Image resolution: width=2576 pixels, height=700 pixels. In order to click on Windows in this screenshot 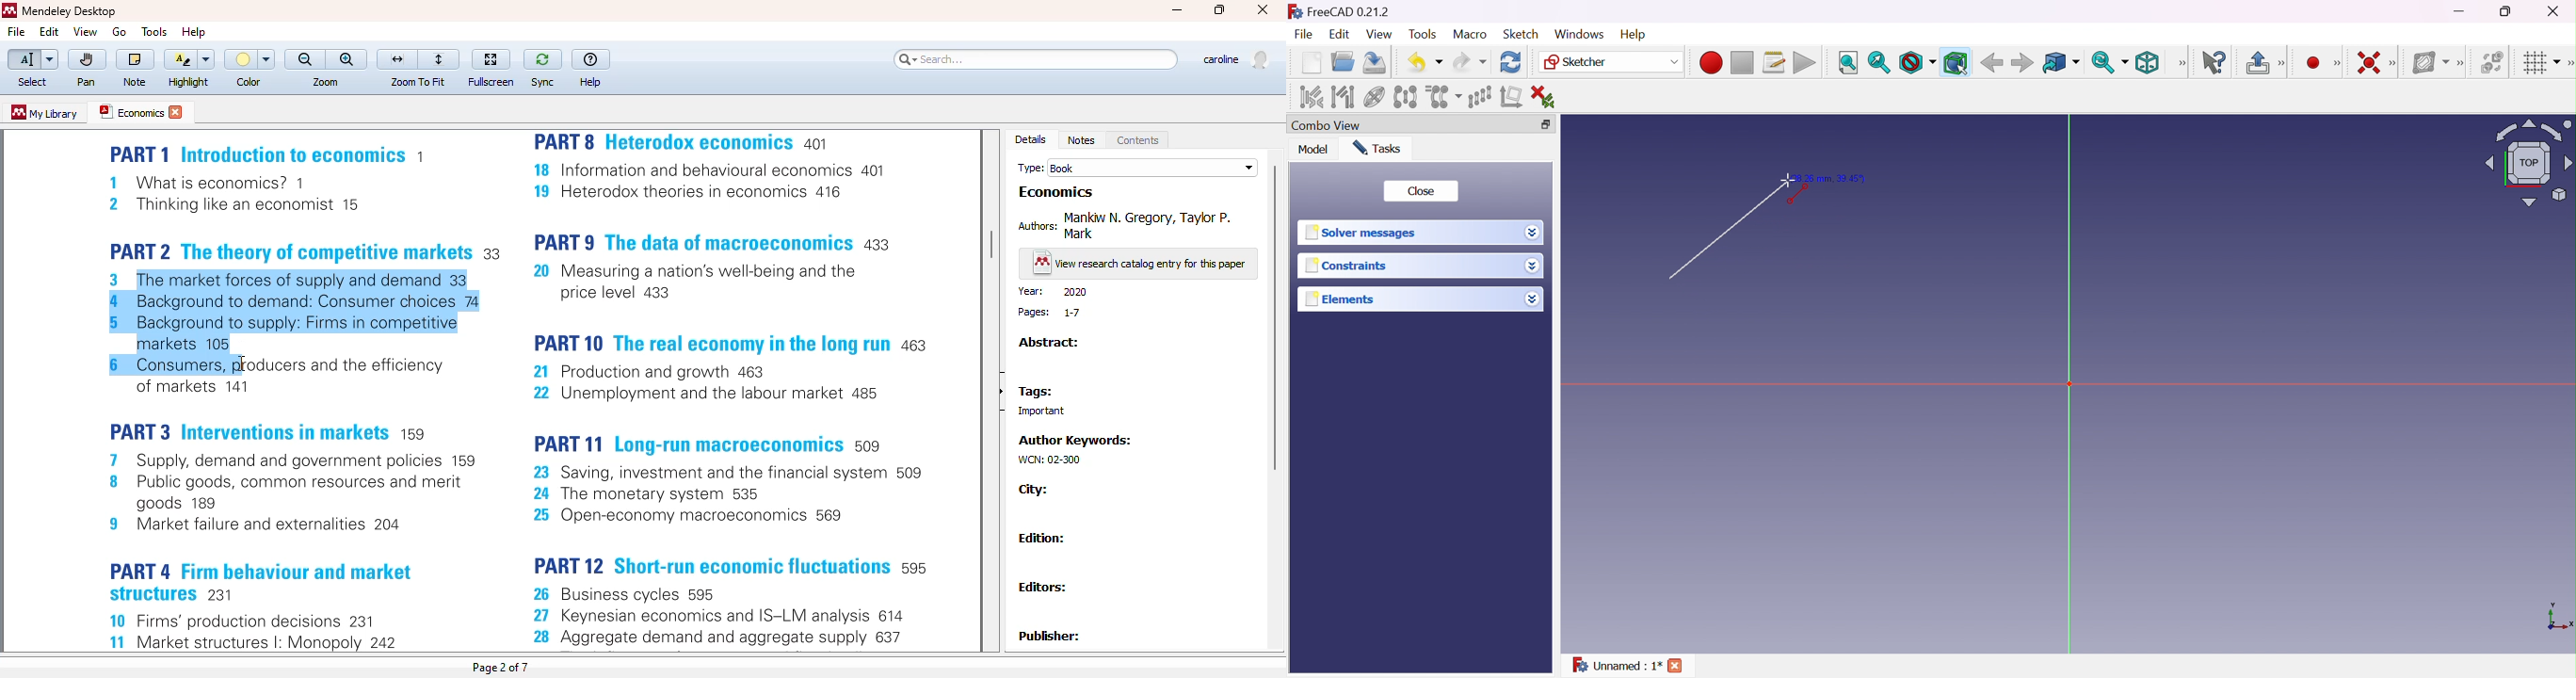, I will do `click(1578, 34)`.